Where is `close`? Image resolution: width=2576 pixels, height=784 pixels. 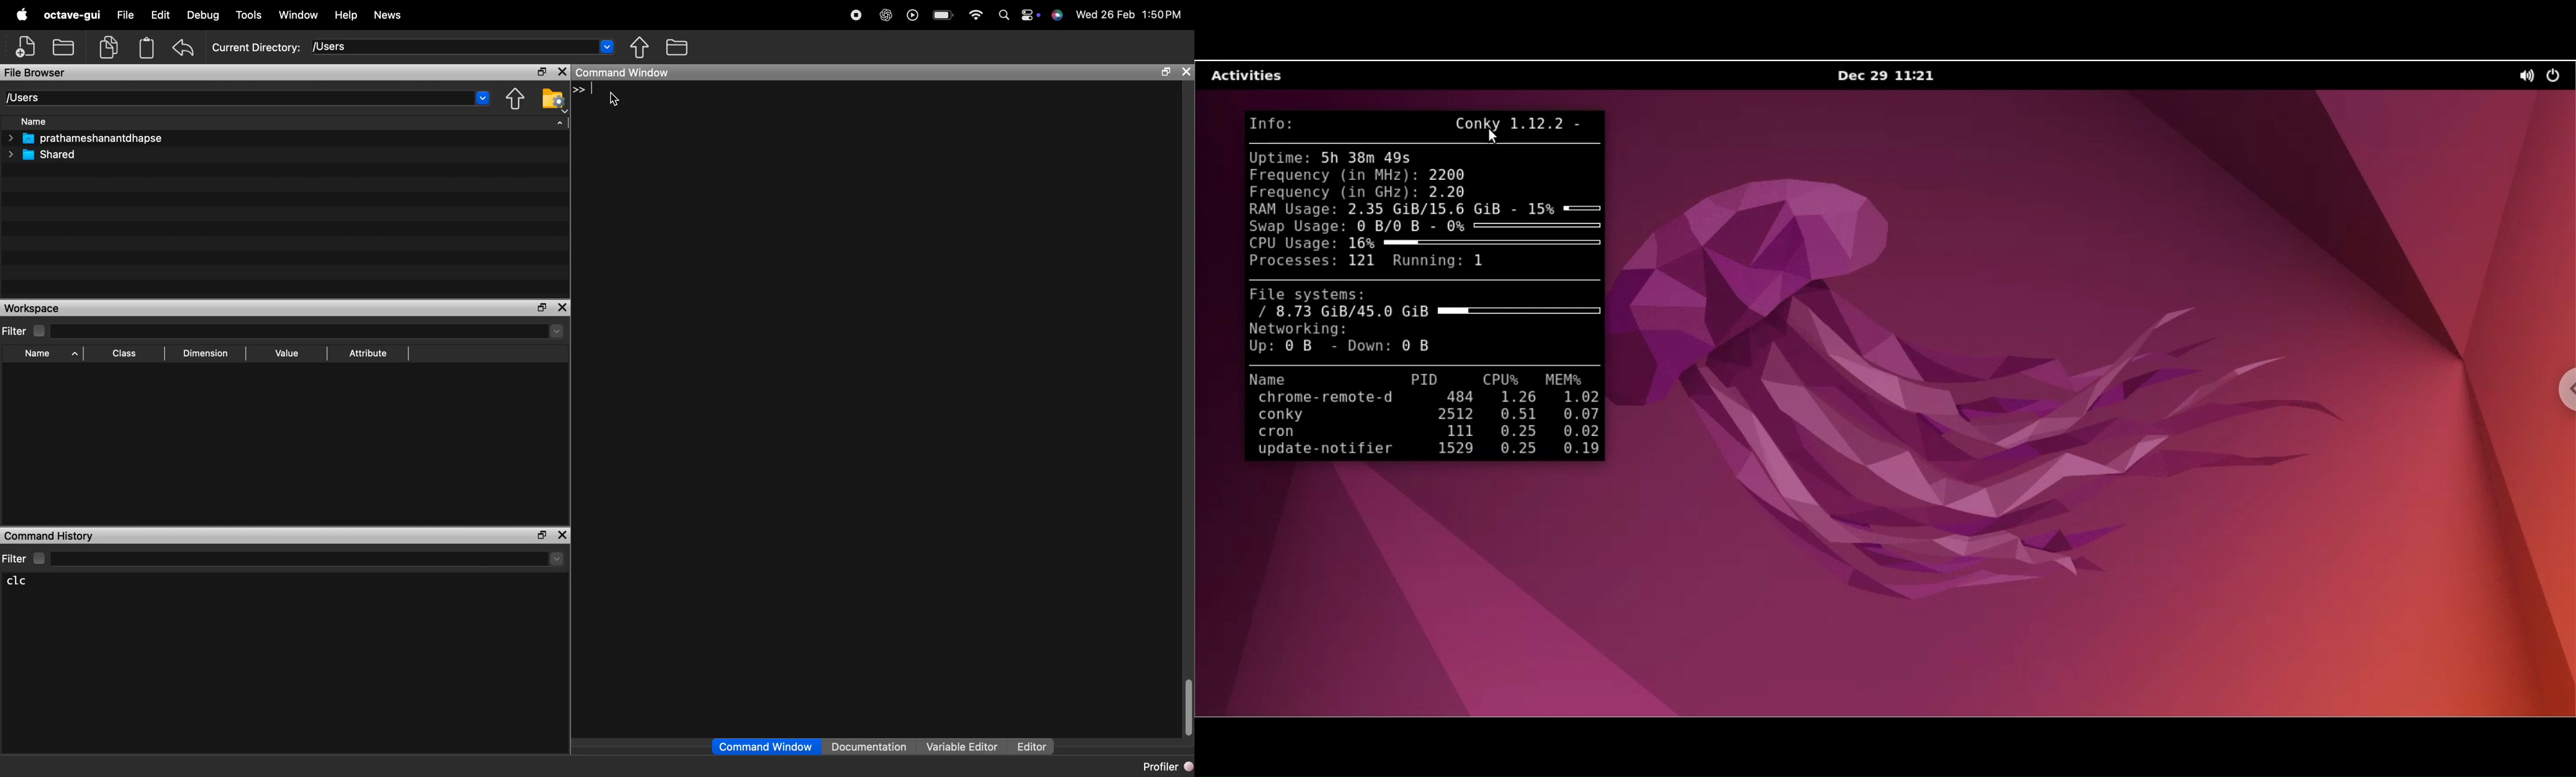 close is located at coordinates (1186, 73).